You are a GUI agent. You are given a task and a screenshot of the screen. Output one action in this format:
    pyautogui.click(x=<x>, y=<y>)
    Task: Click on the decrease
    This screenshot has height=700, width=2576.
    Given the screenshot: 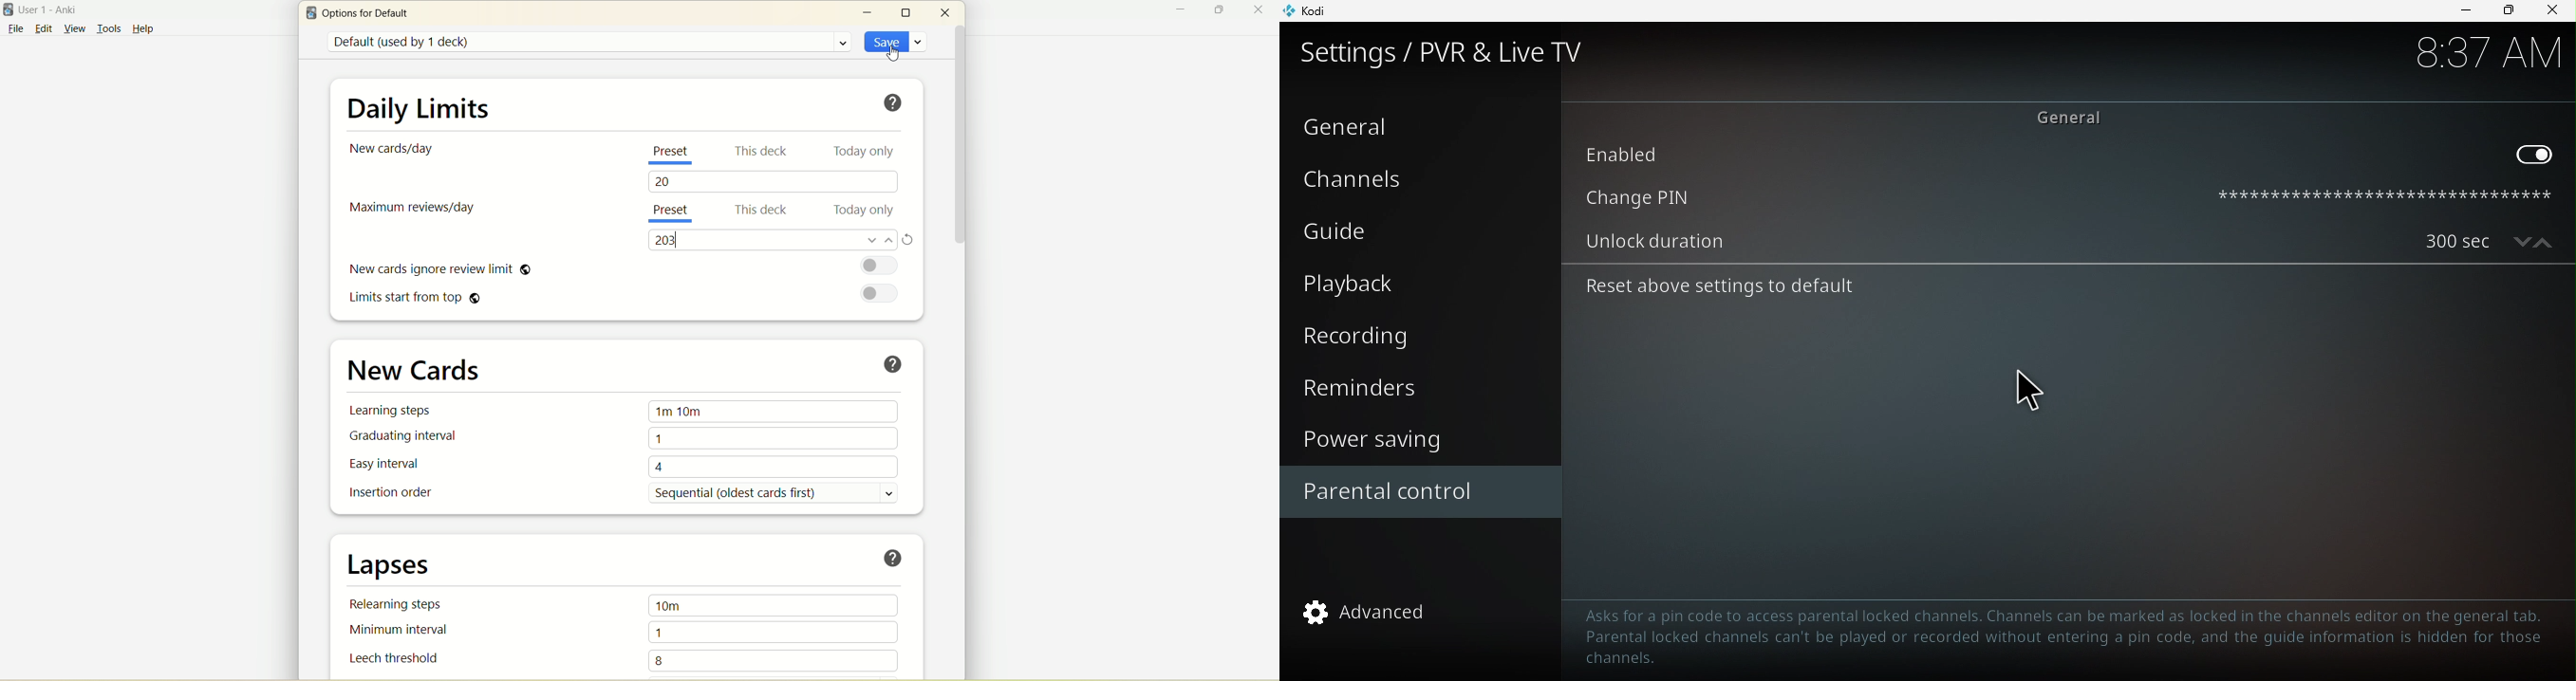 What is the action you would take?
    pyautogui.click(x=2519, y=240)
    